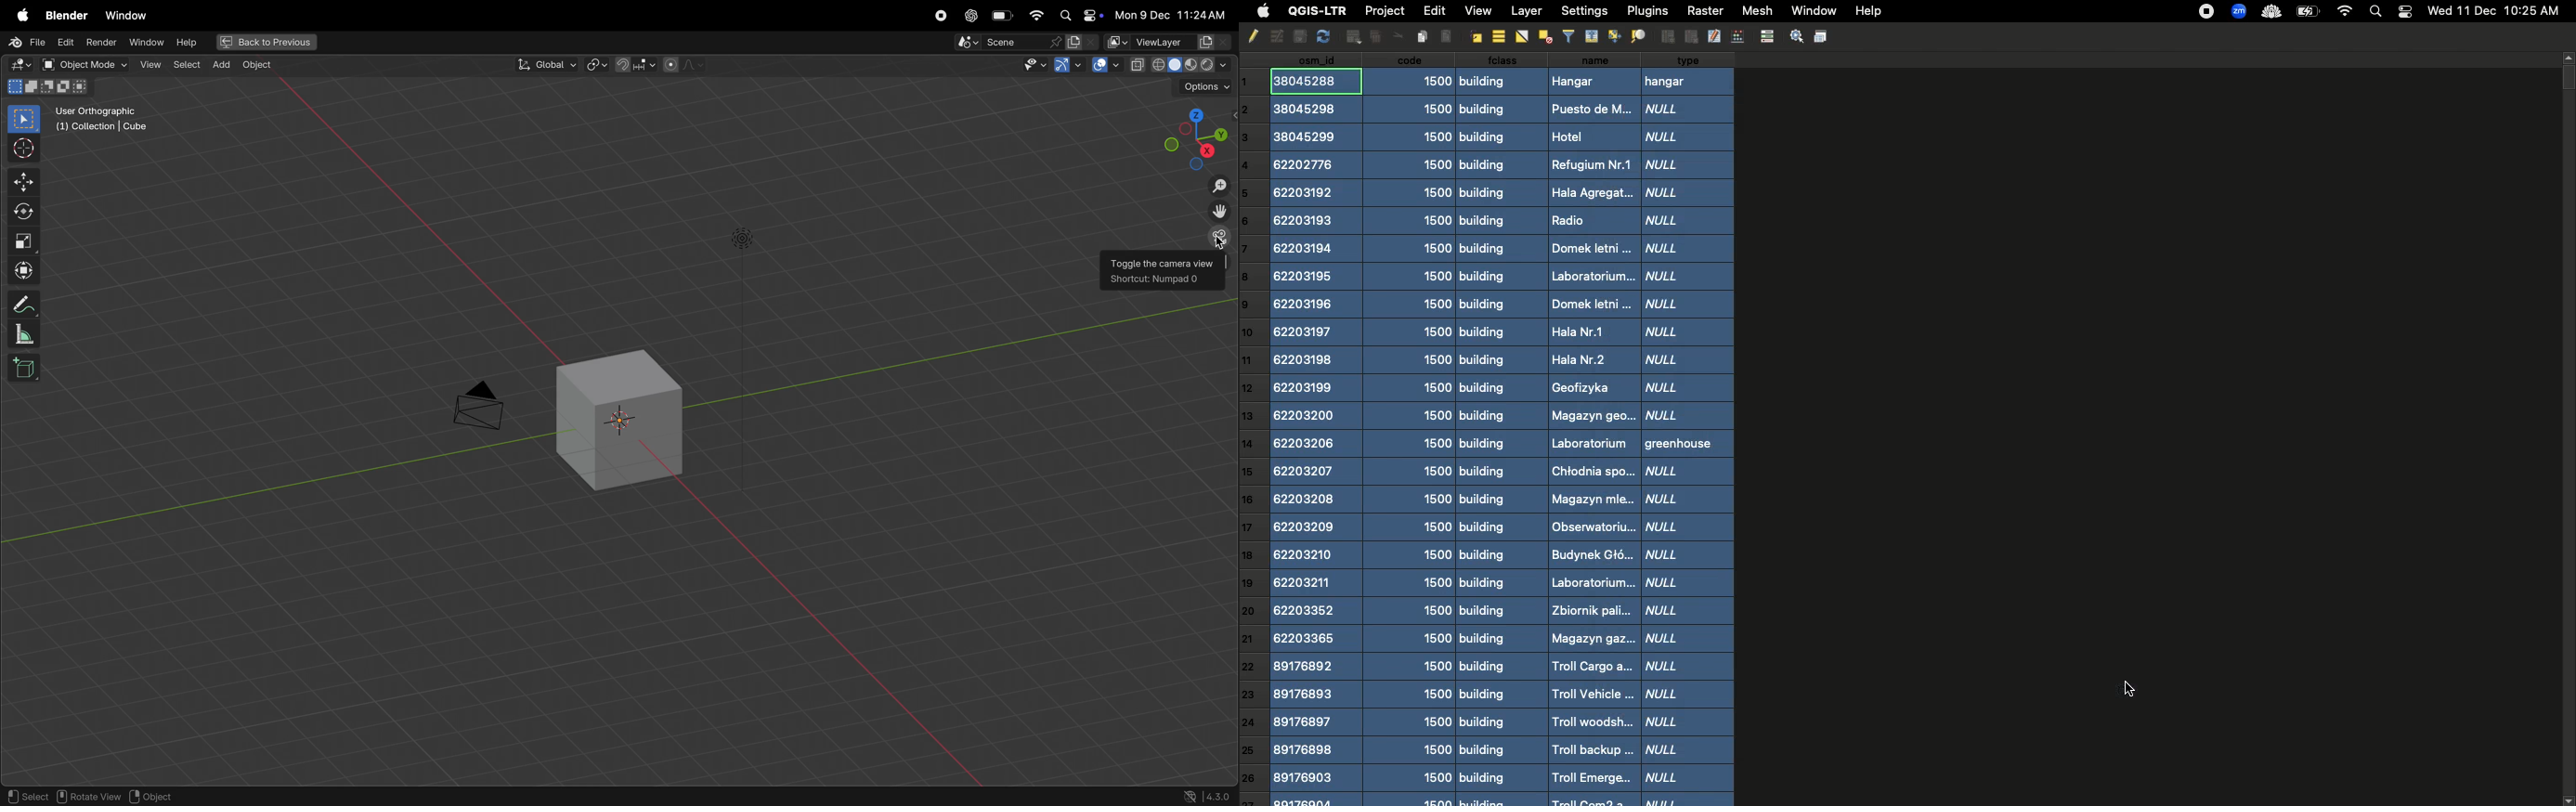 The width and height of the screenshot is (2576, 812). Describe the element at coordinates (1314, 11) in the screenshot. I see `QGIS-LTR` at that location.